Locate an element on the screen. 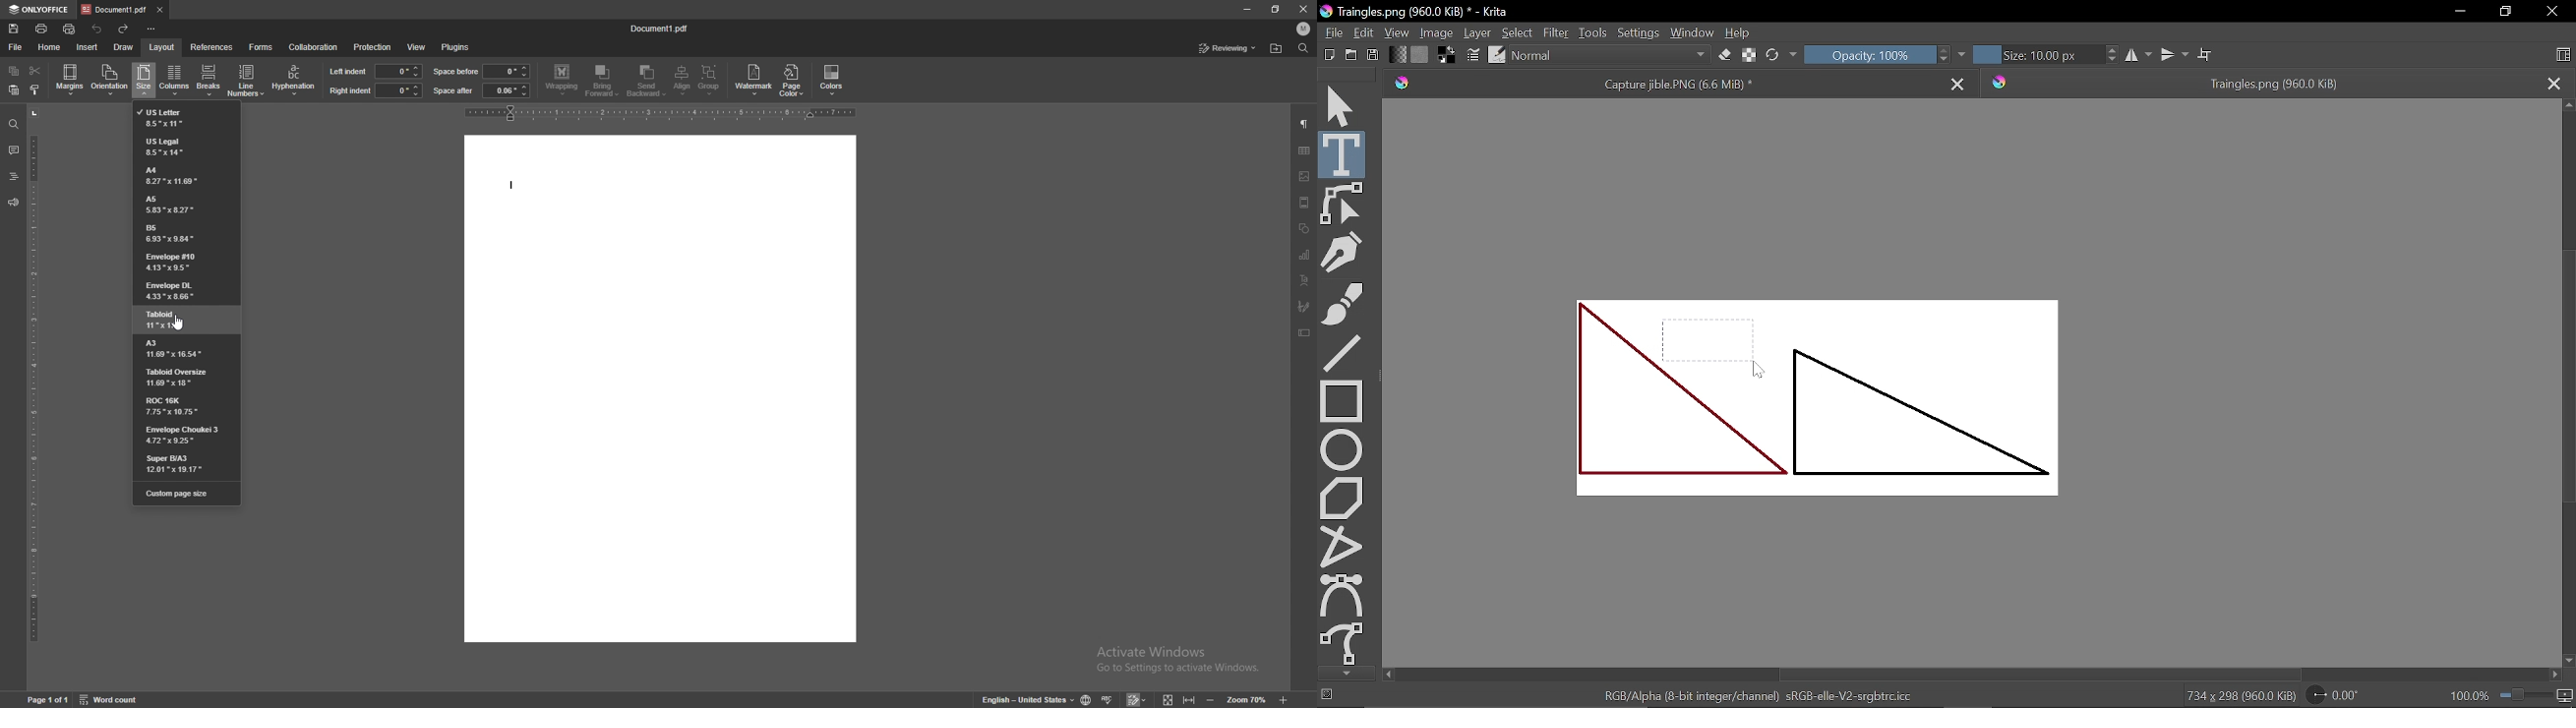  Move left is located at coordinates (1388, 675).